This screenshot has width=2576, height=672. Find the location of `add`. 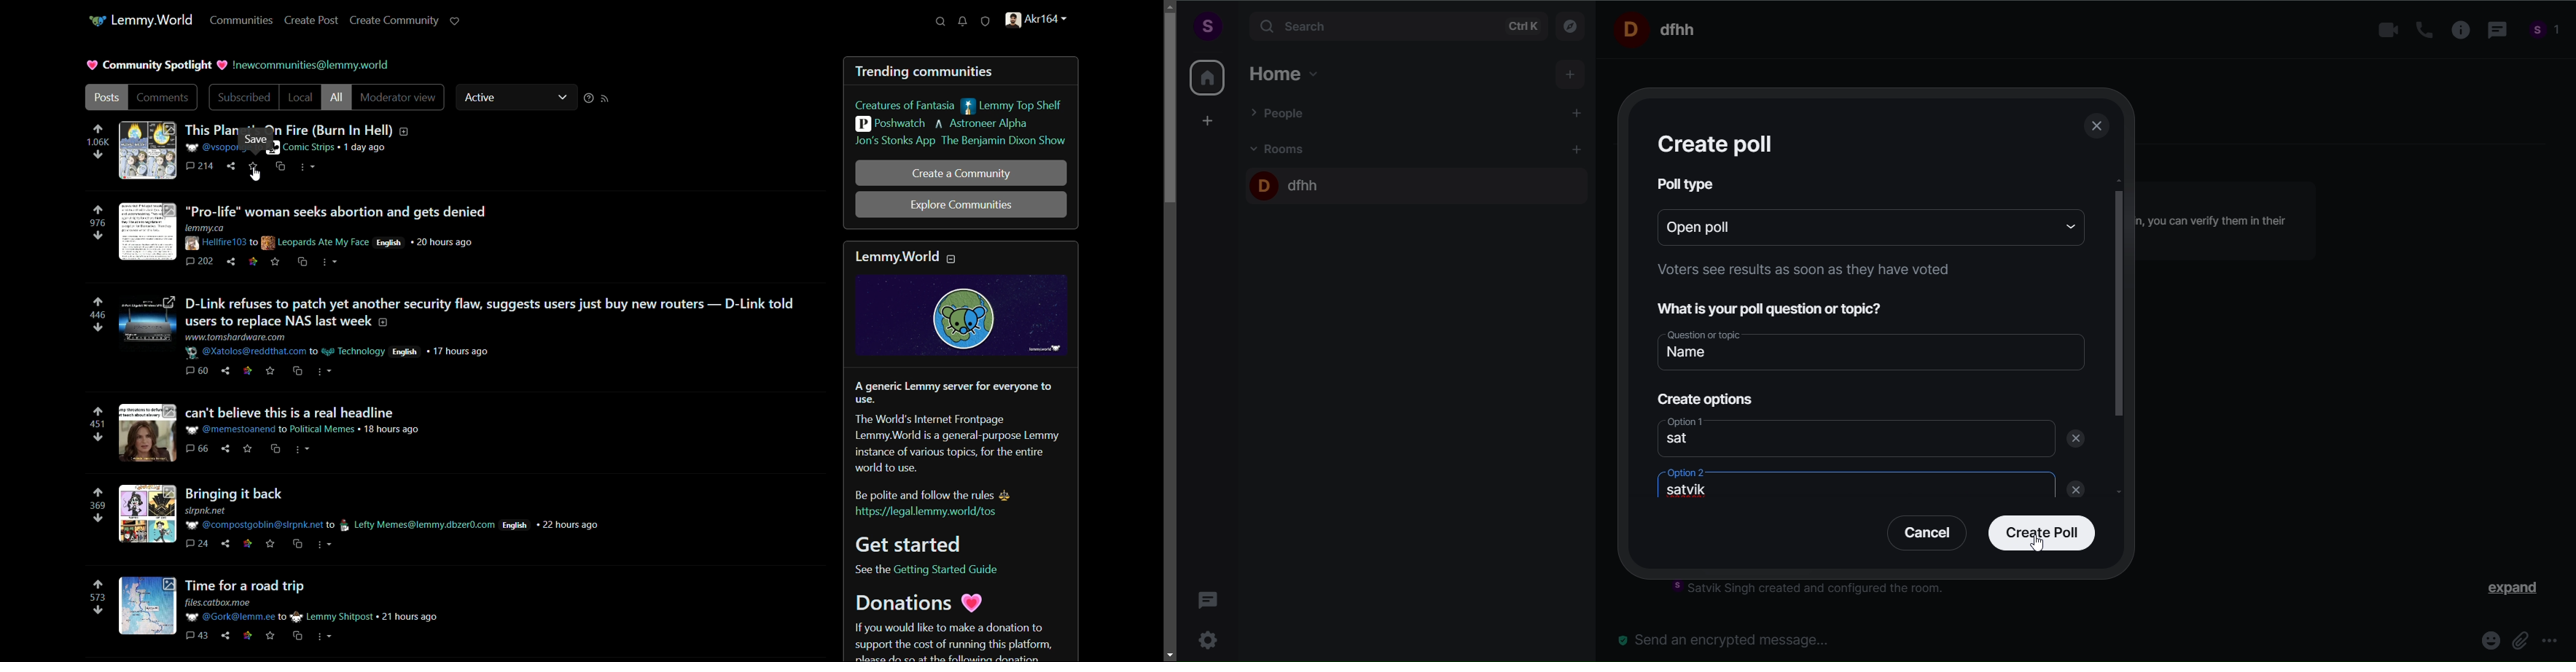

add is located at coordinates (1572, 75).